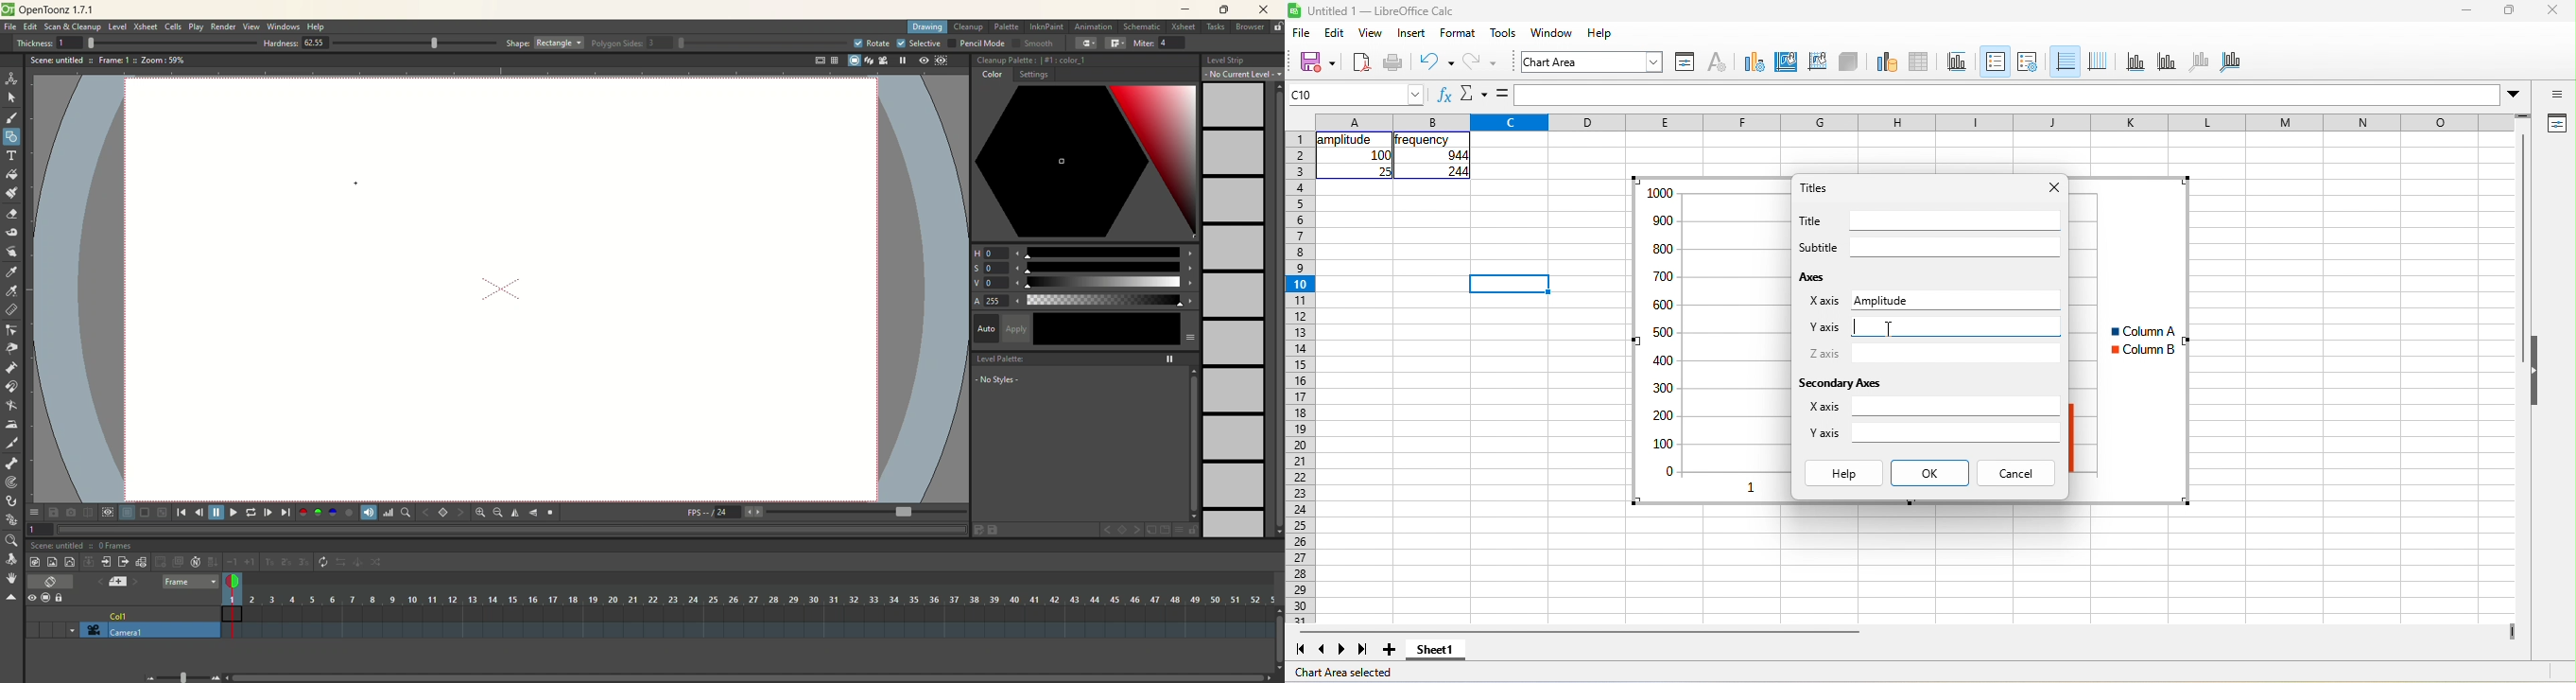  What do you see at coordinates (1503, 32) in the screenshot?
I see `tools` at bounding box center [1503, 32].